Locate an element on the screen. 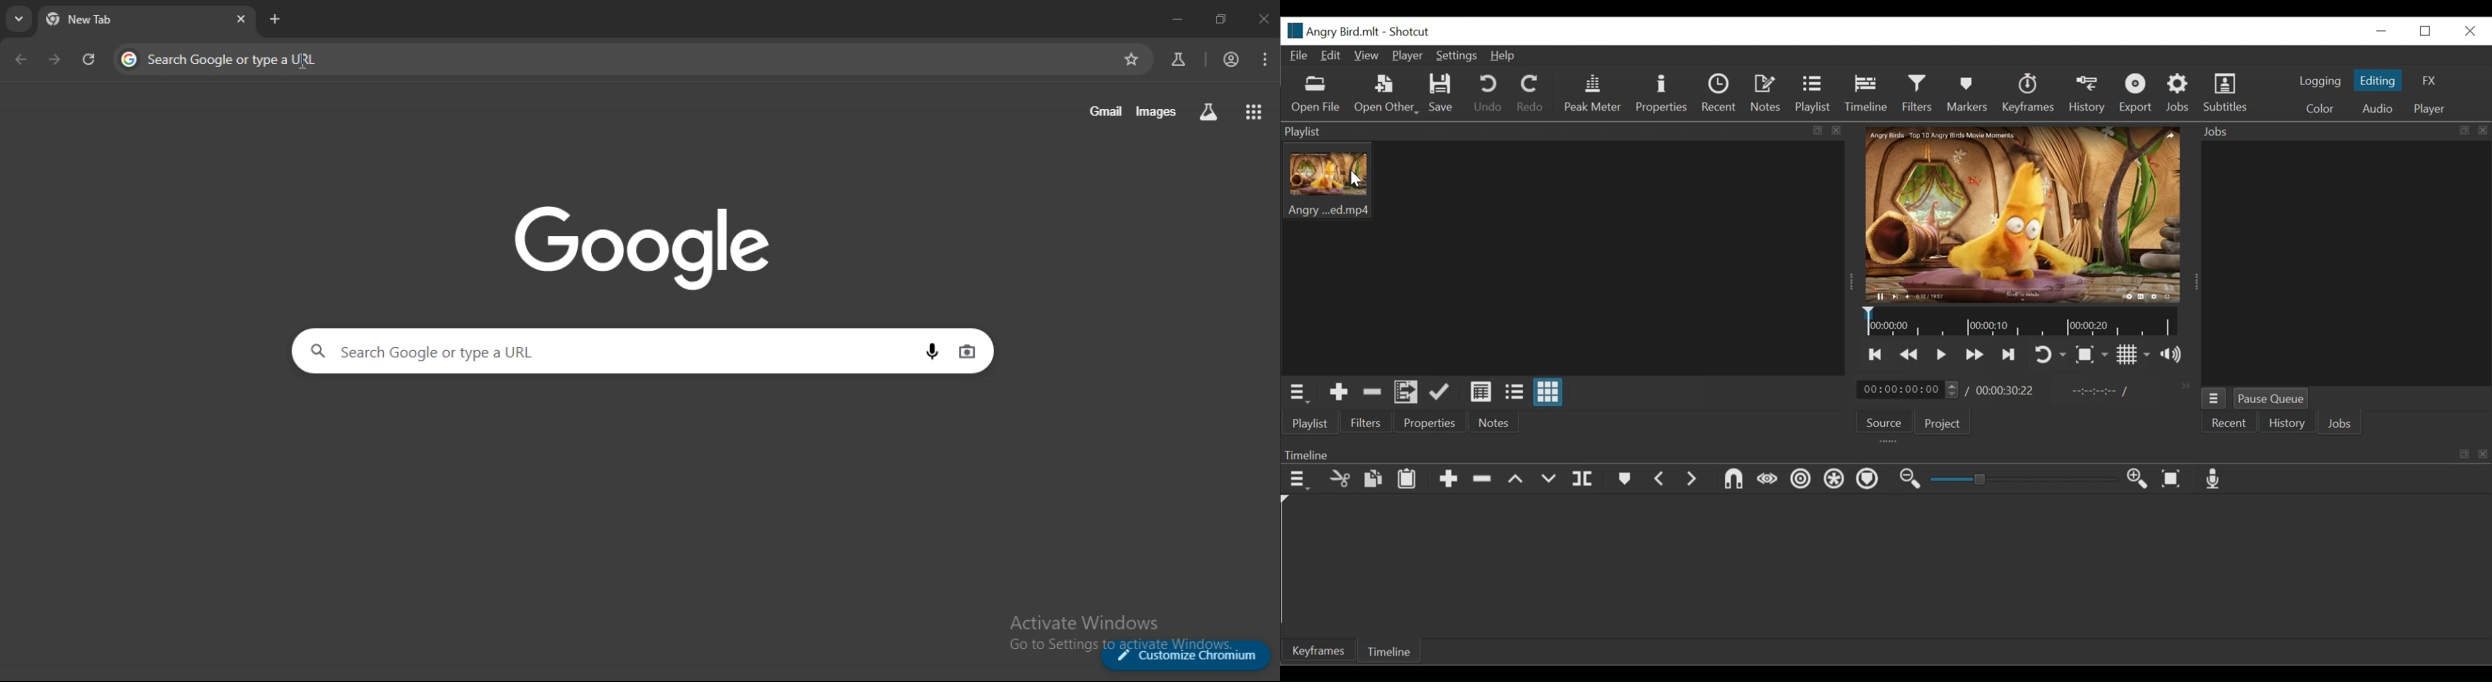 This screenshot has height=700, width=2492. search tabs is located at coordinates (20, 19).